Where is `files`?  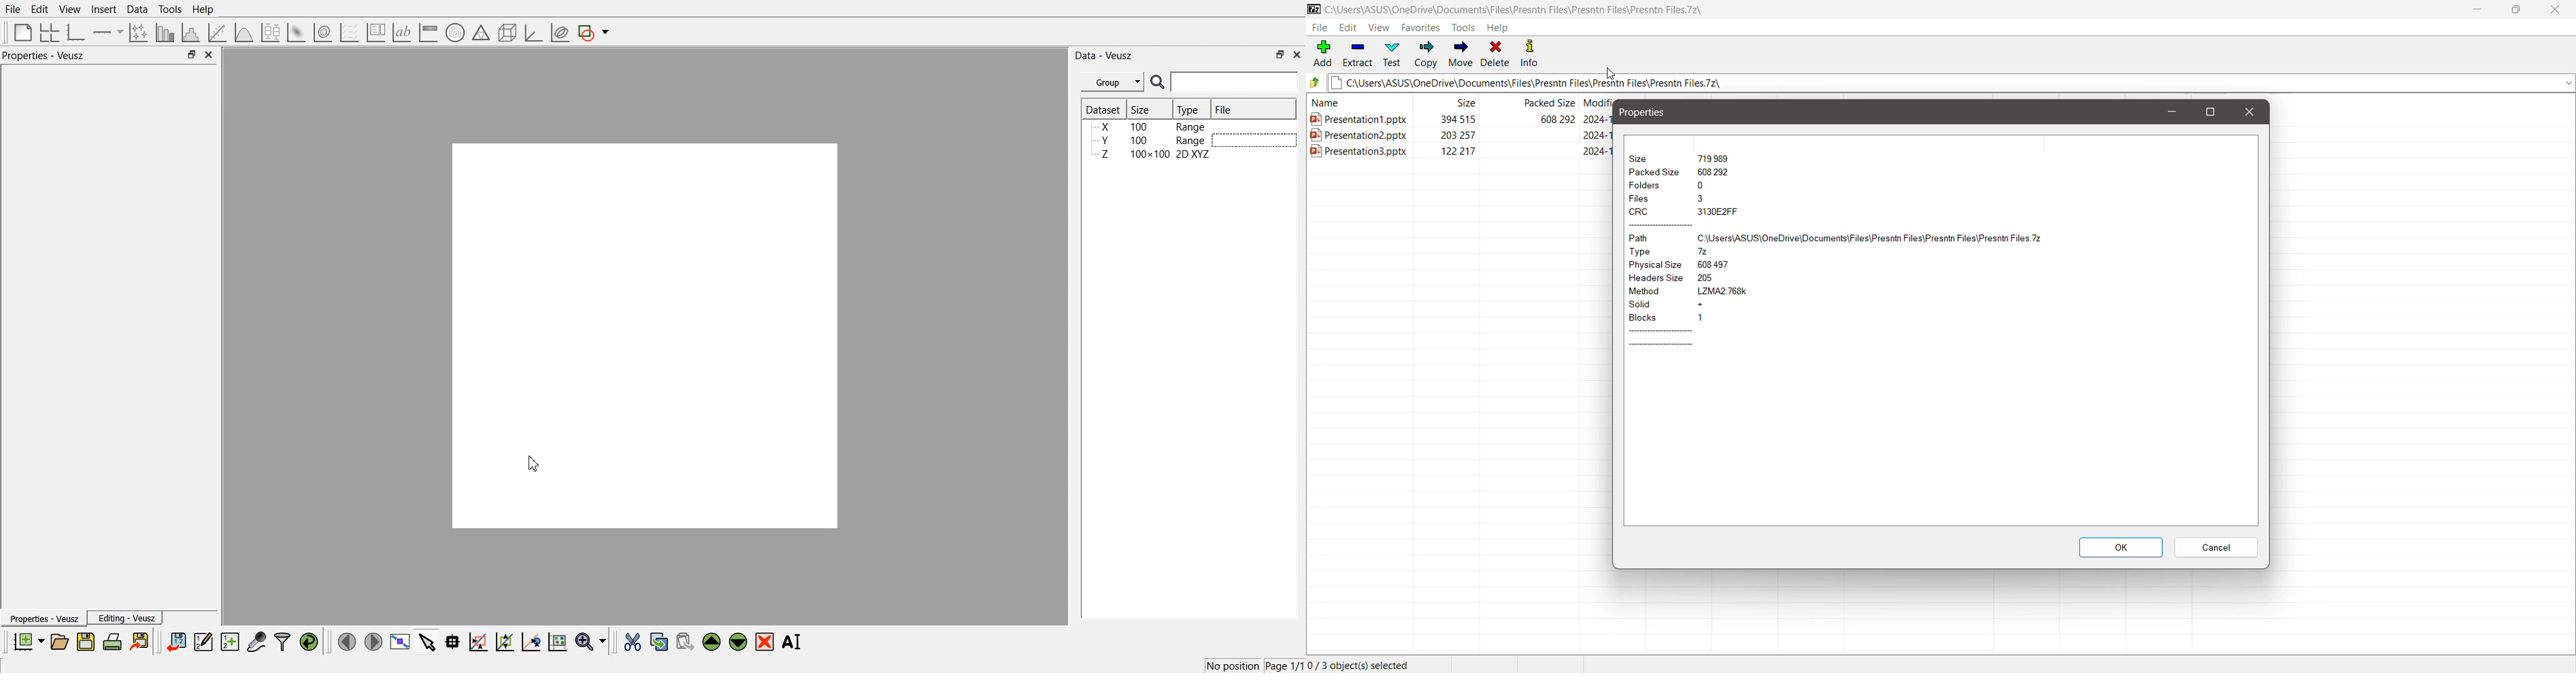
files is located at coordinates (1651, 199).